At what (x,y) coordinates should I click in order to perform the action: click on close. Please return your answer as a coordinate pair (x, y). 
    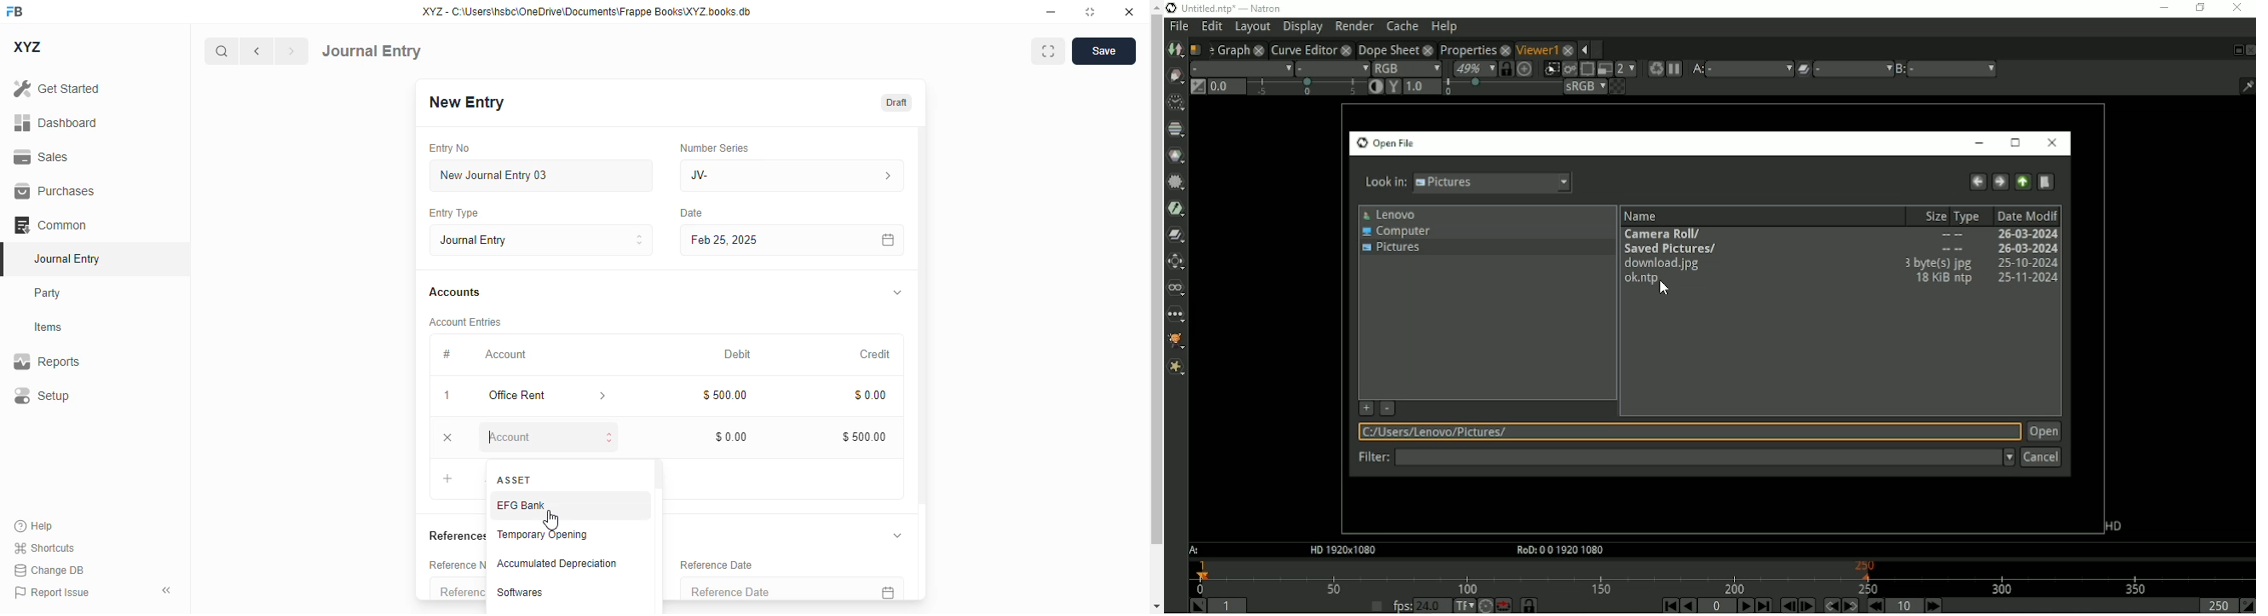
    Looking at the image, I should click on (1129, 12).